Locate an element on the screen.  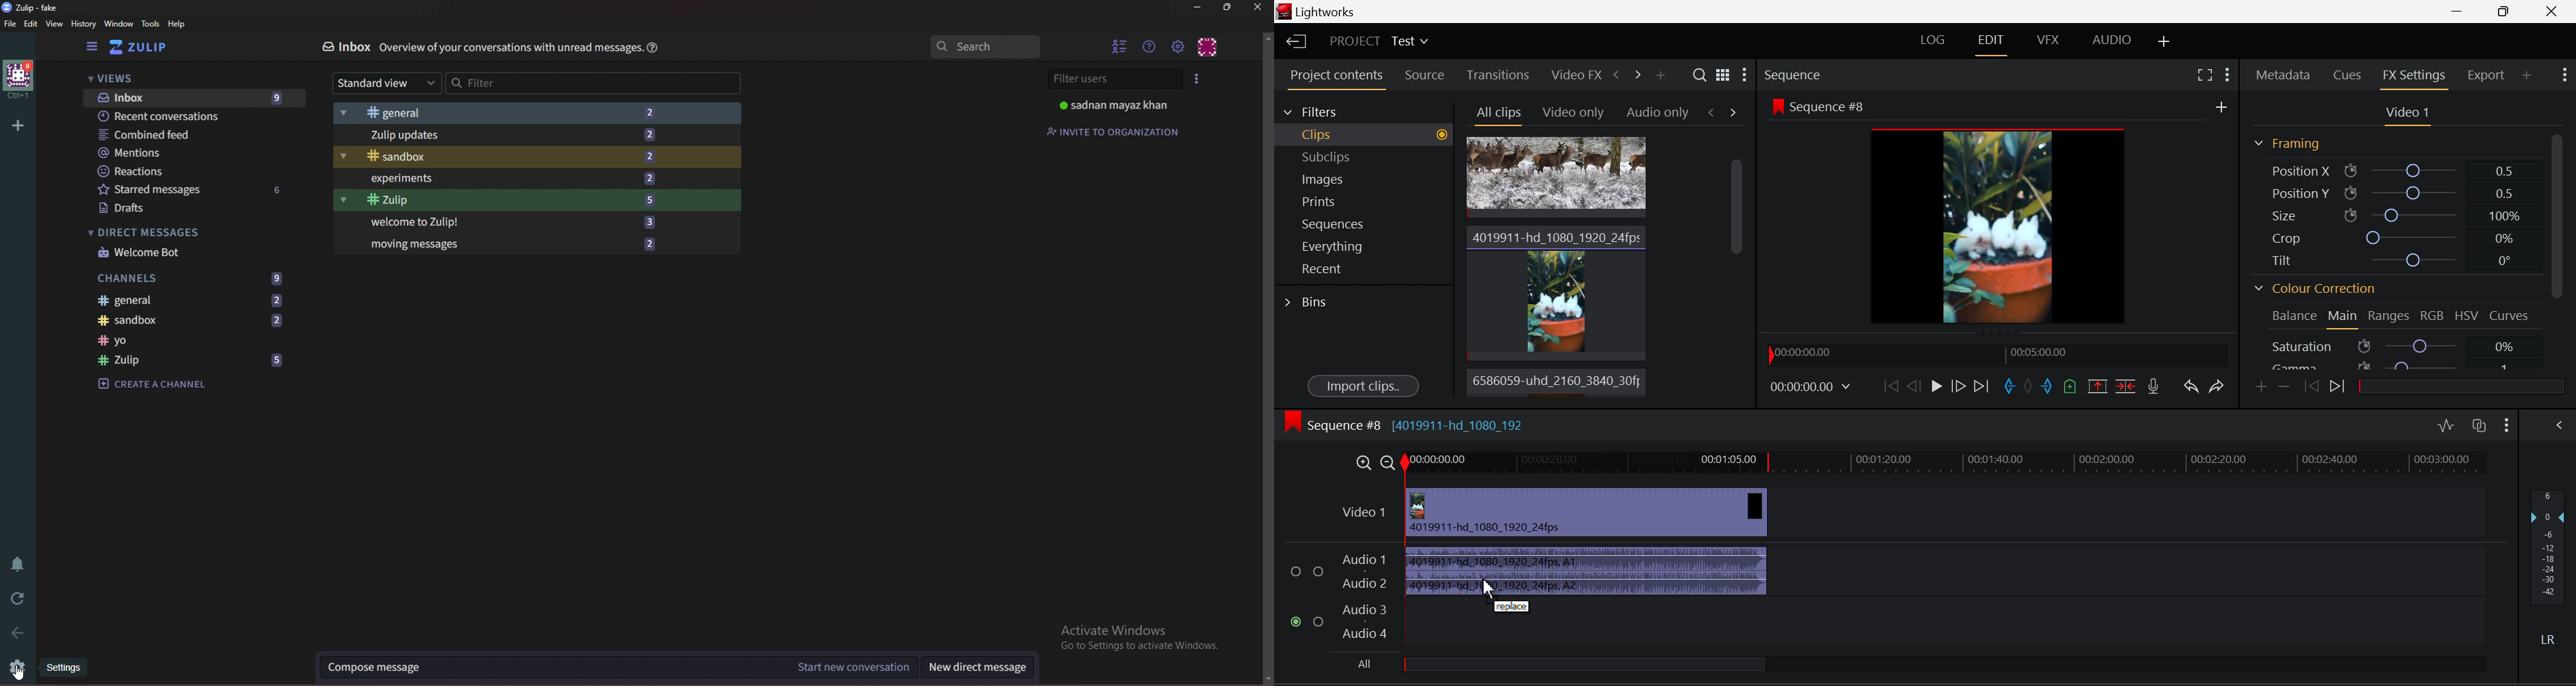
Tilt is located at coordinates (2398, 259).